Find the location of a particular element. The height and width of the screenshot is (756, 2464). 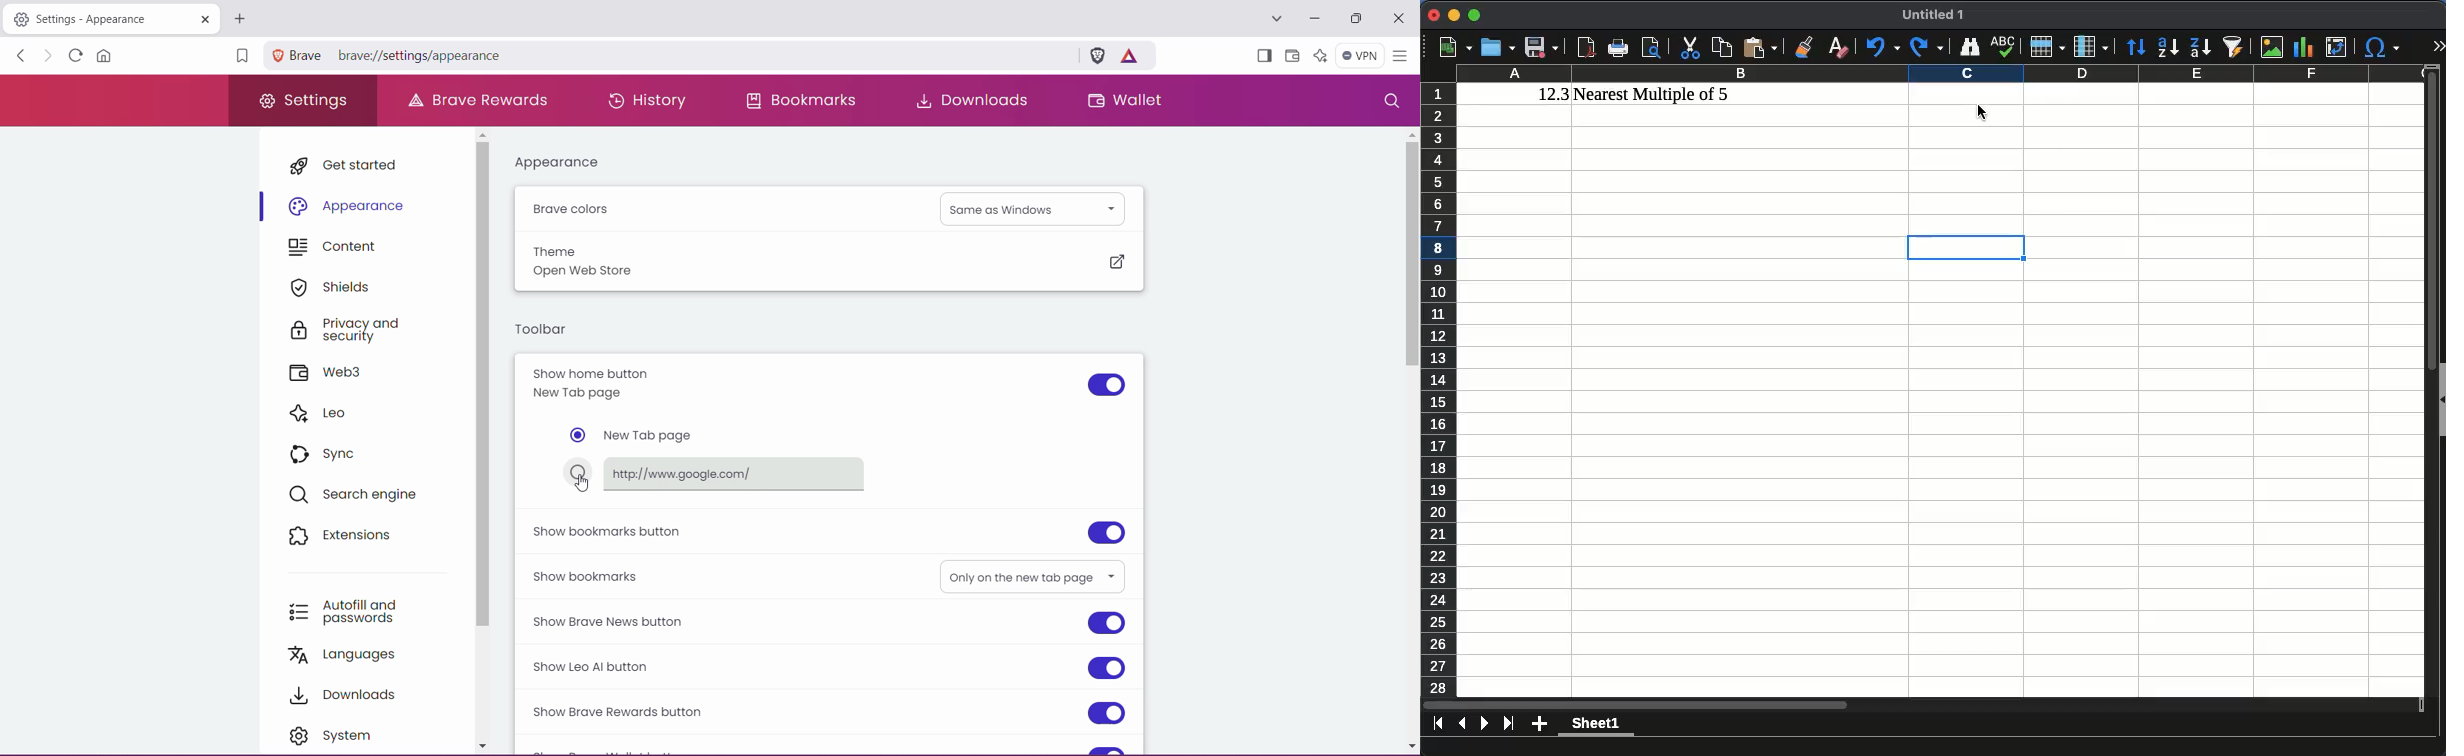

nearest multiple of 5 is located at coordinates (1653, 95).